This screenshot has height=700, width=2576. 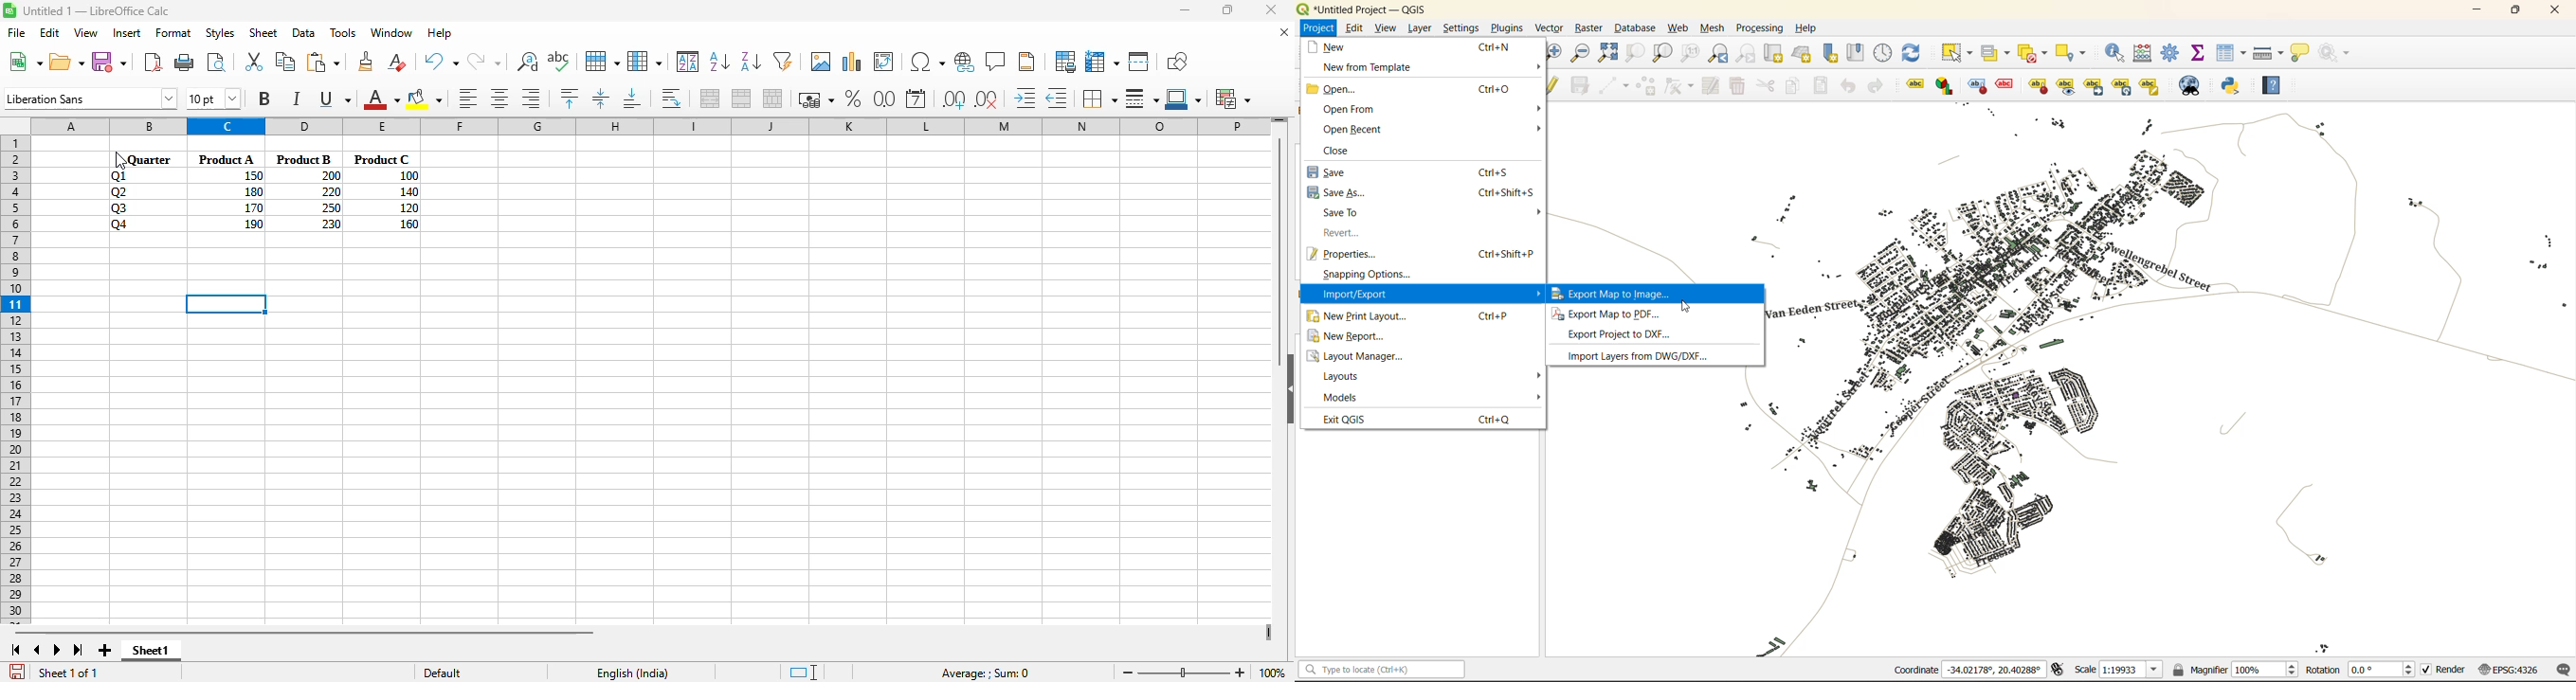 I want to click on redo, so click(x=1878, y=87).